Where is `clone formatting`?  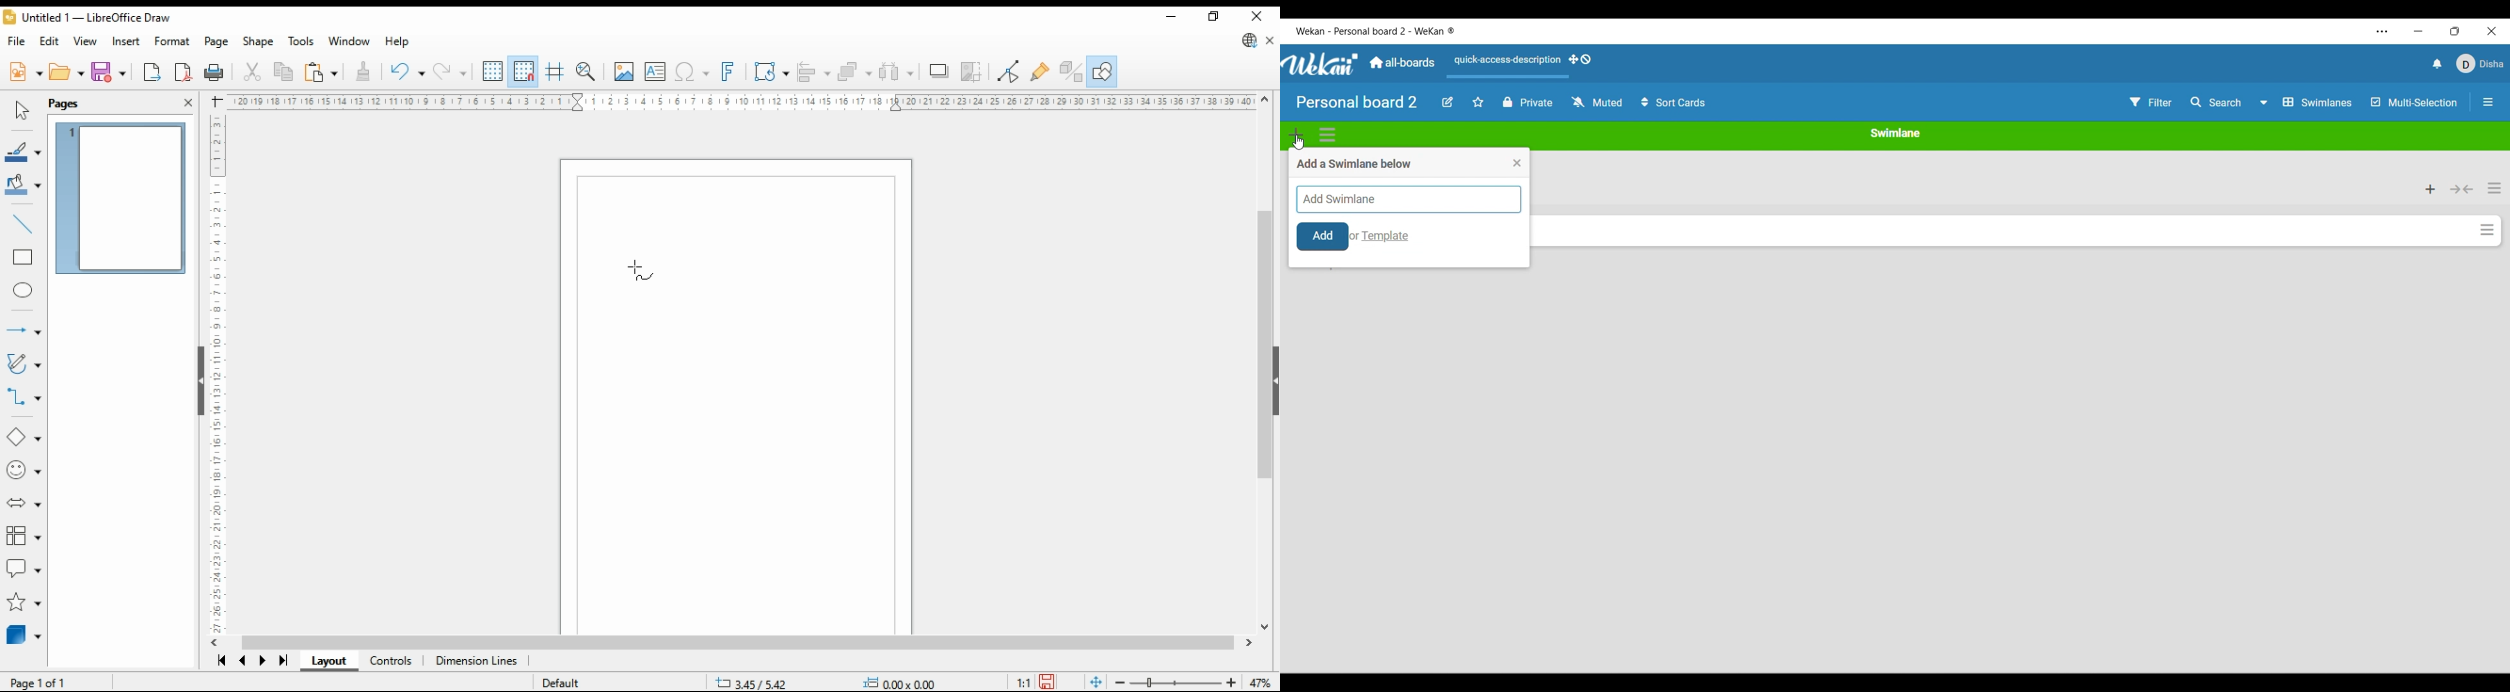
clone formatting is located at coordinates (366, 73).